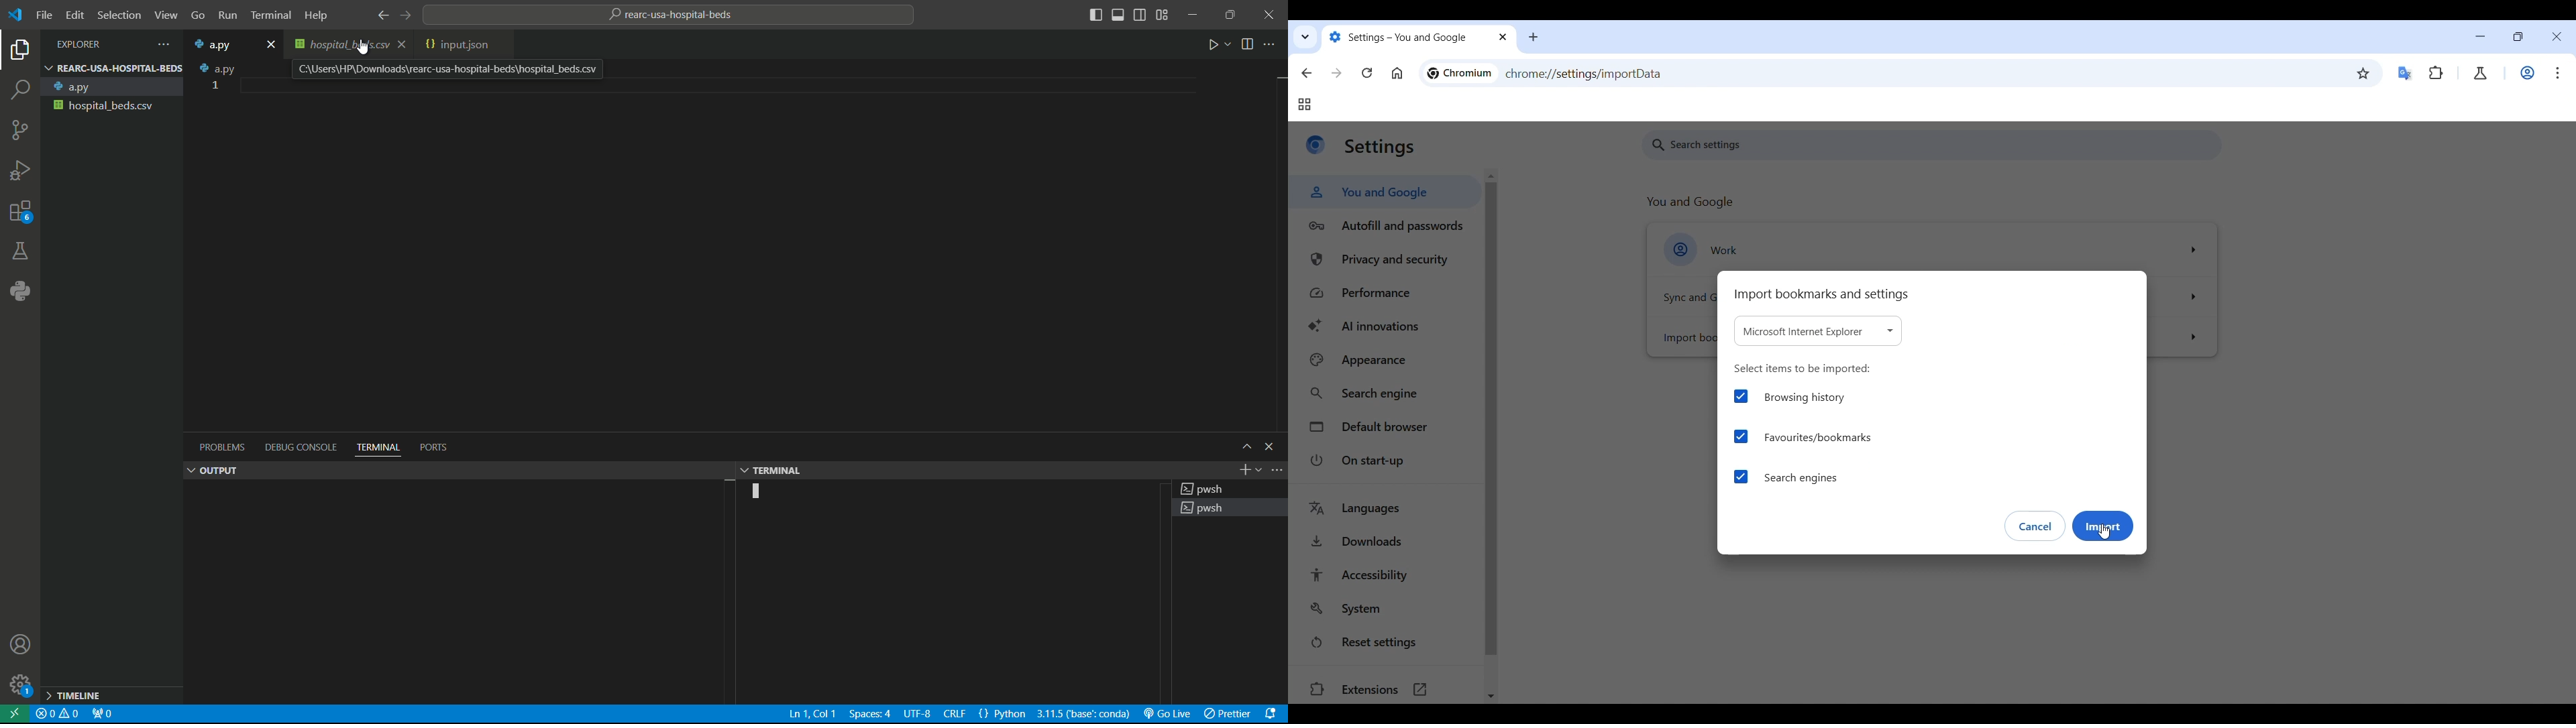 The height and width of the screenshot is (728, 2576). What do you see at coordinates (197, 15) in the screenshot?
I see `go menu` at bounding box center [197, 15].